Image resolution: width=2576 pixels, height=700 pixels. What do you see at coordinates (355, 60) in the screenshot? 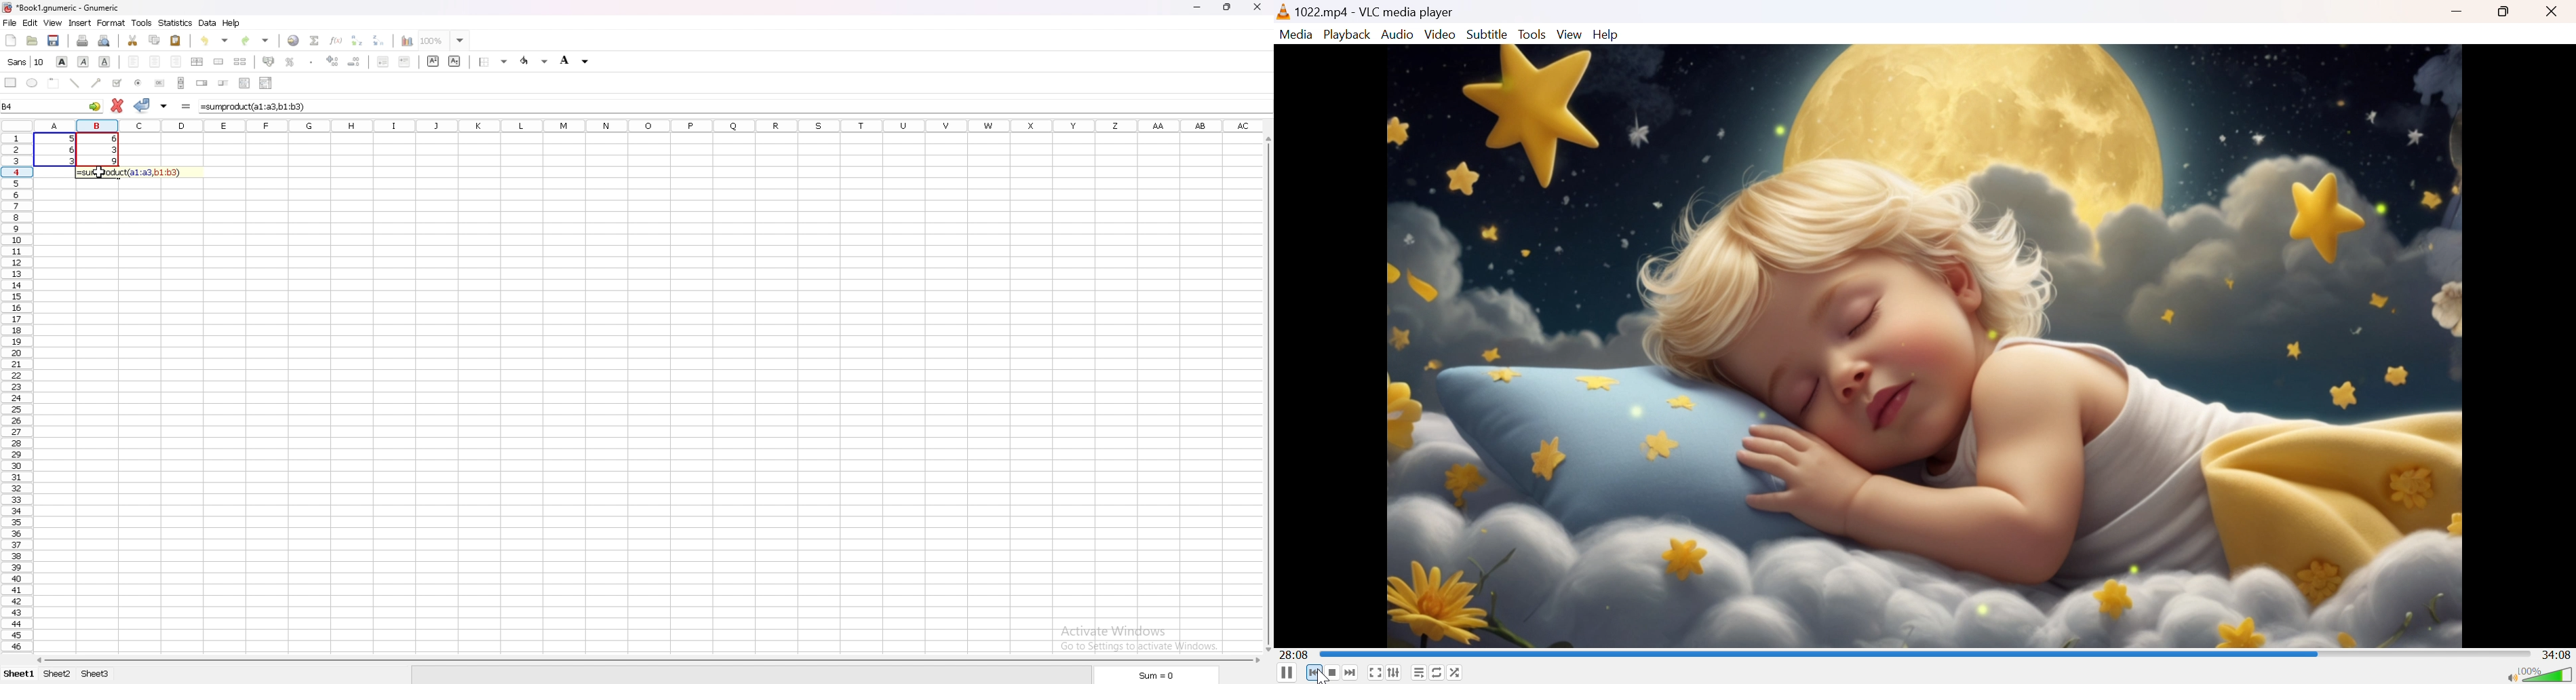
I see `decrease decimal` at bounding box center [355, 60].